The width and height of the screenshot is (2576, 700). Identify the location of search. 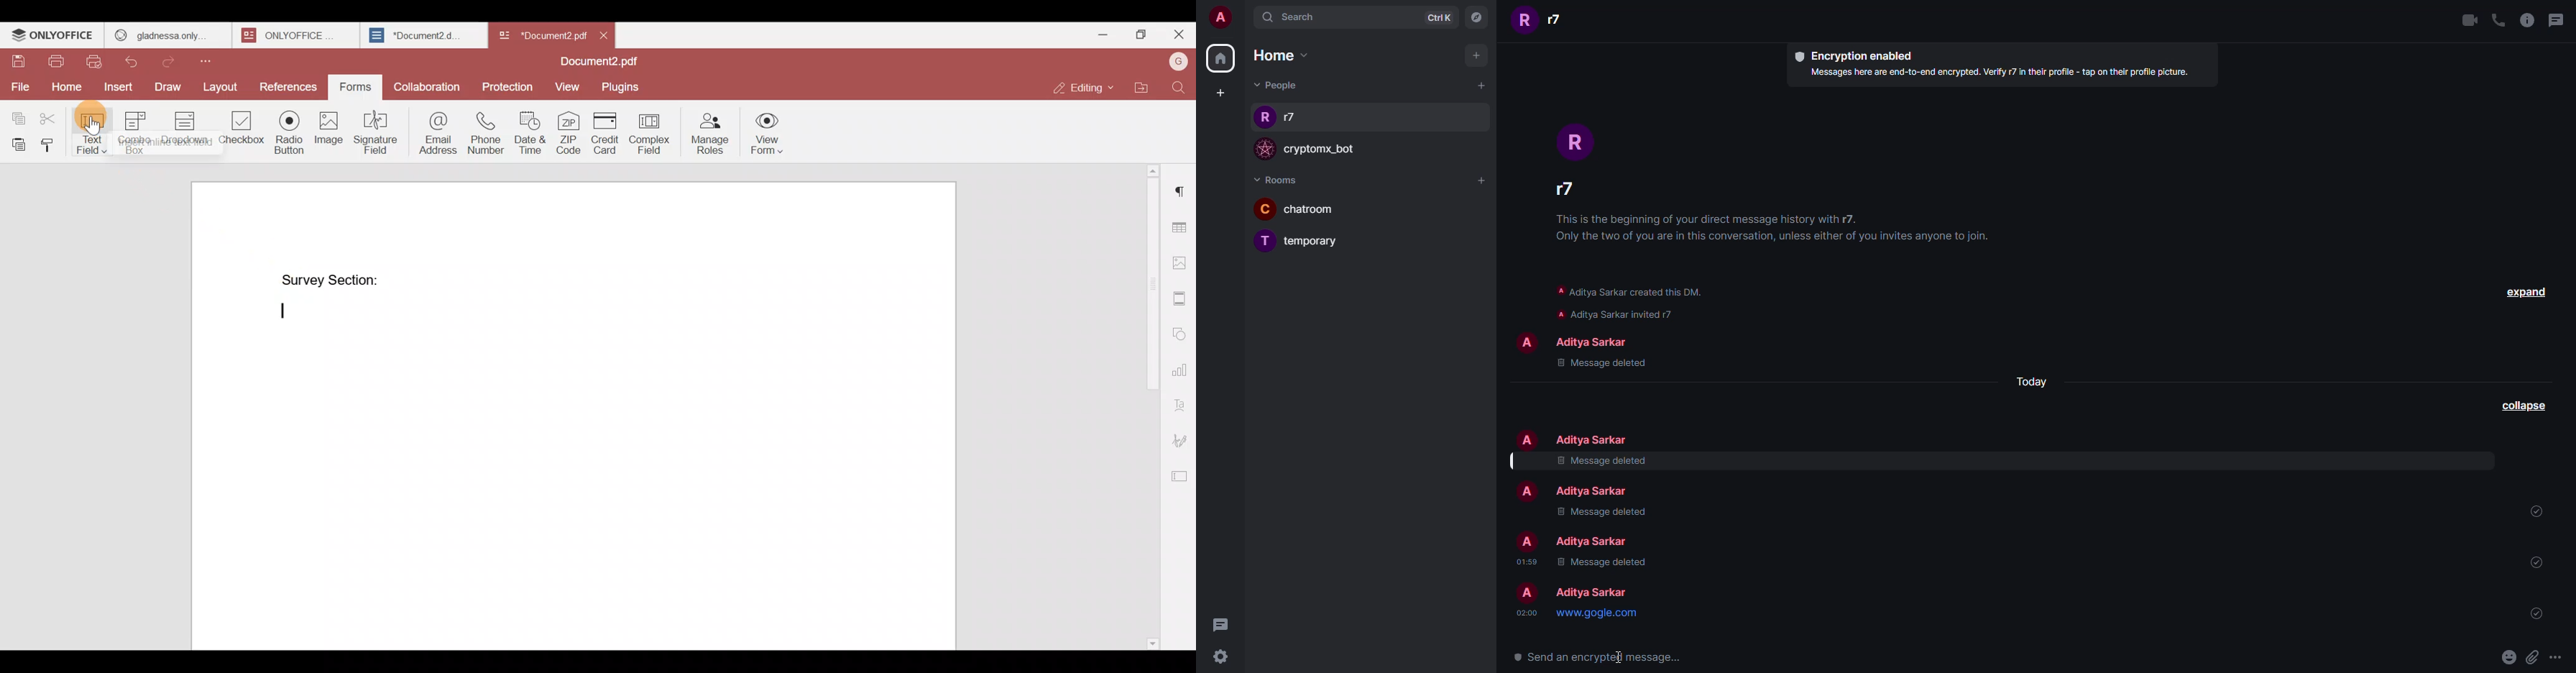
(1304, 17).